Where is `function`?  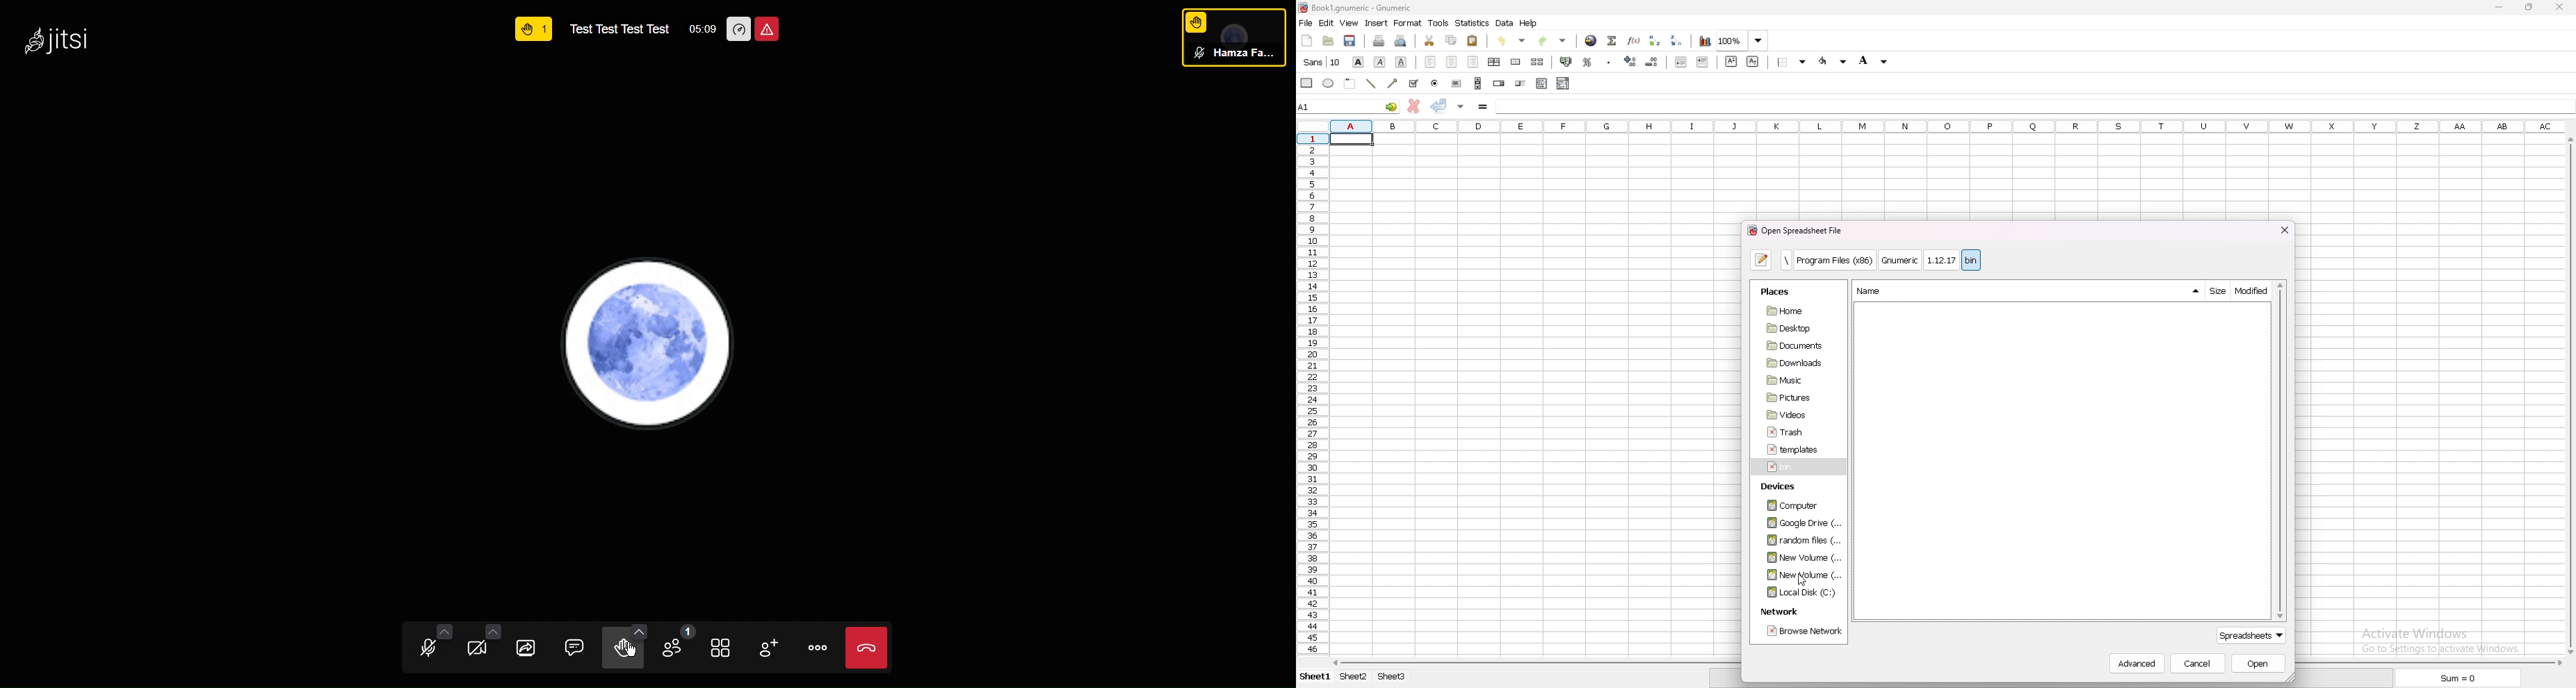
function is located at coordinates (1635, 41).